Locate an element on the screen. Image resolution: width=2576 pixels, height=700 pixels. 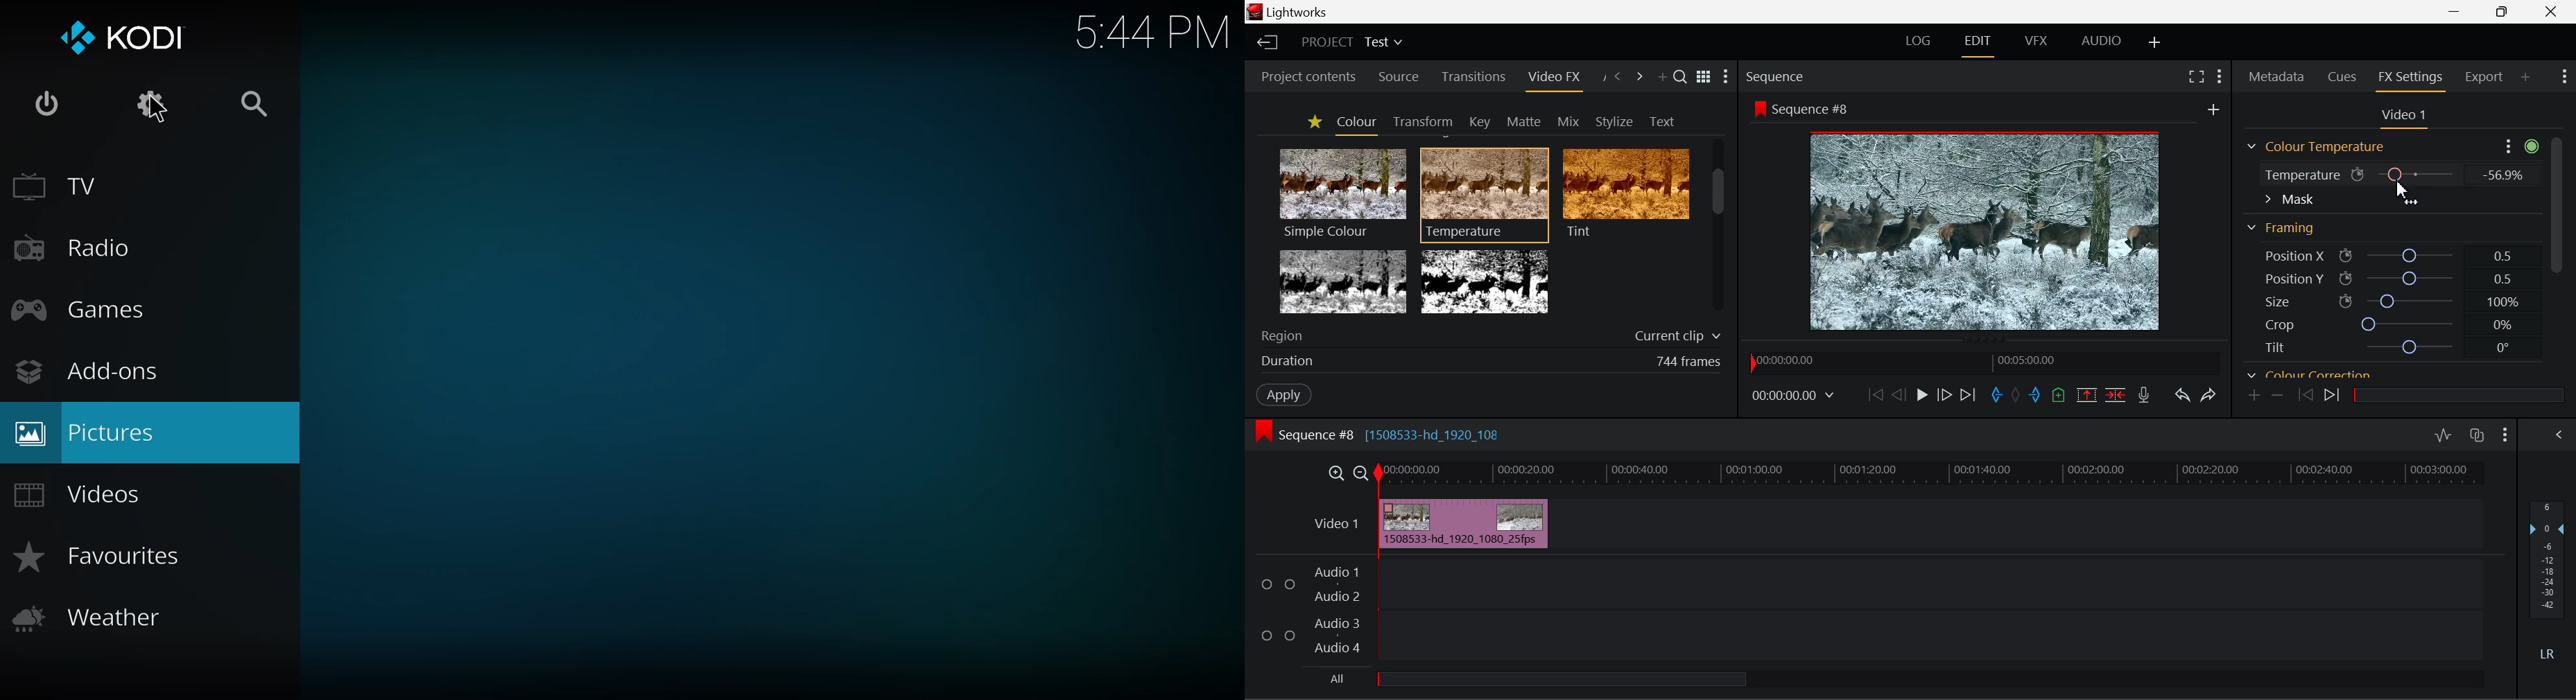
add is located at coordinates (2213, 109).